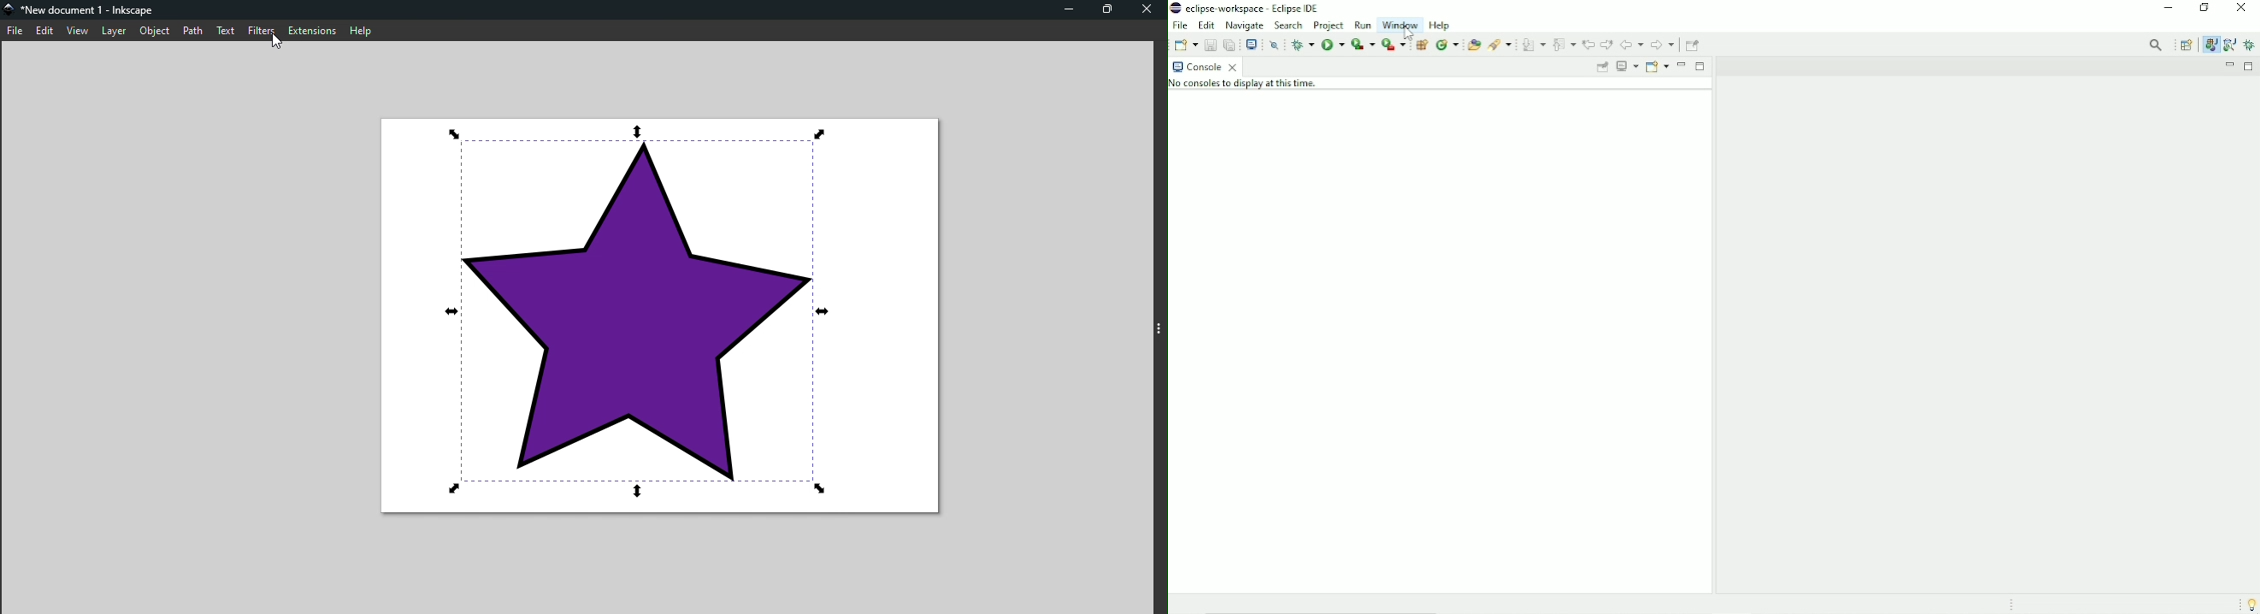 This screenshot has width=2268, height=616. What do you see at coordinates (359, 29) in the screenshot?
I see `Help` at bounding box center [359, 29].